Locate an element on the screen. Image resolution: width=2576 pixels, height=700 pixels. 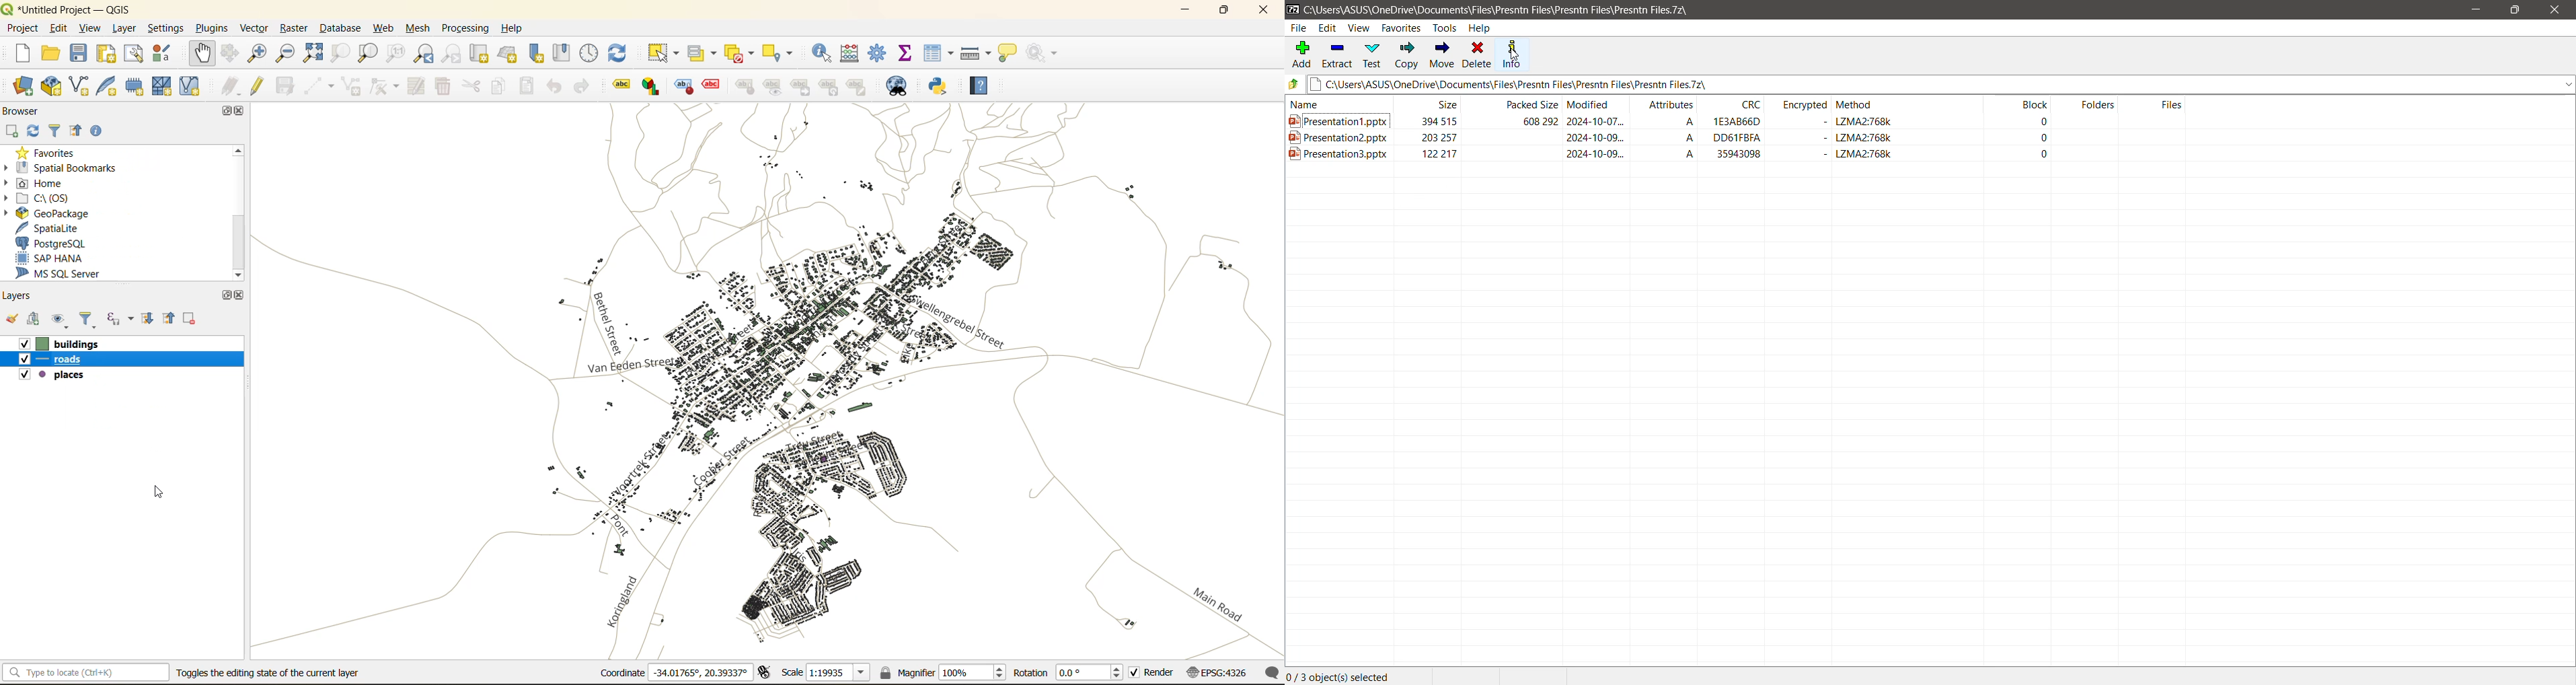
new map view is located at coordinates (480, 56).